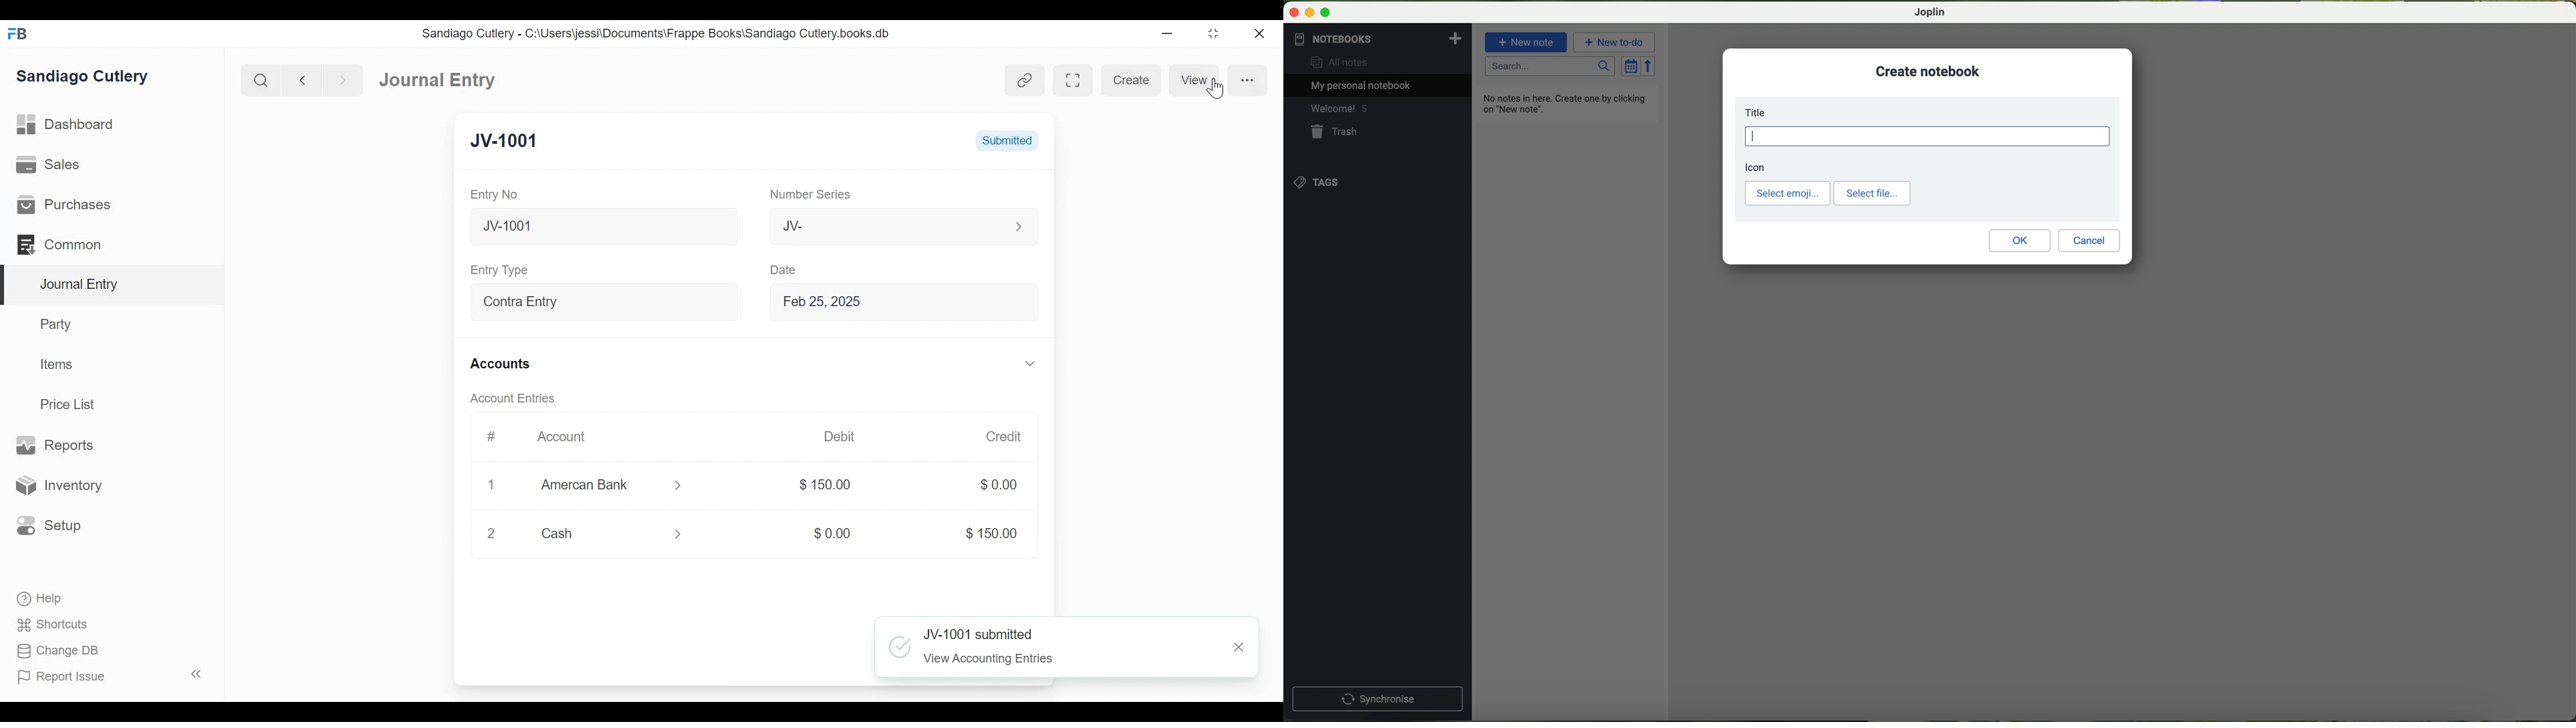 The height and width of the screenshot is (728, 2576). What do you see at coordinates (827, 533) in the screenshot?
I see `$0.00` at bounding box center [827, 533].